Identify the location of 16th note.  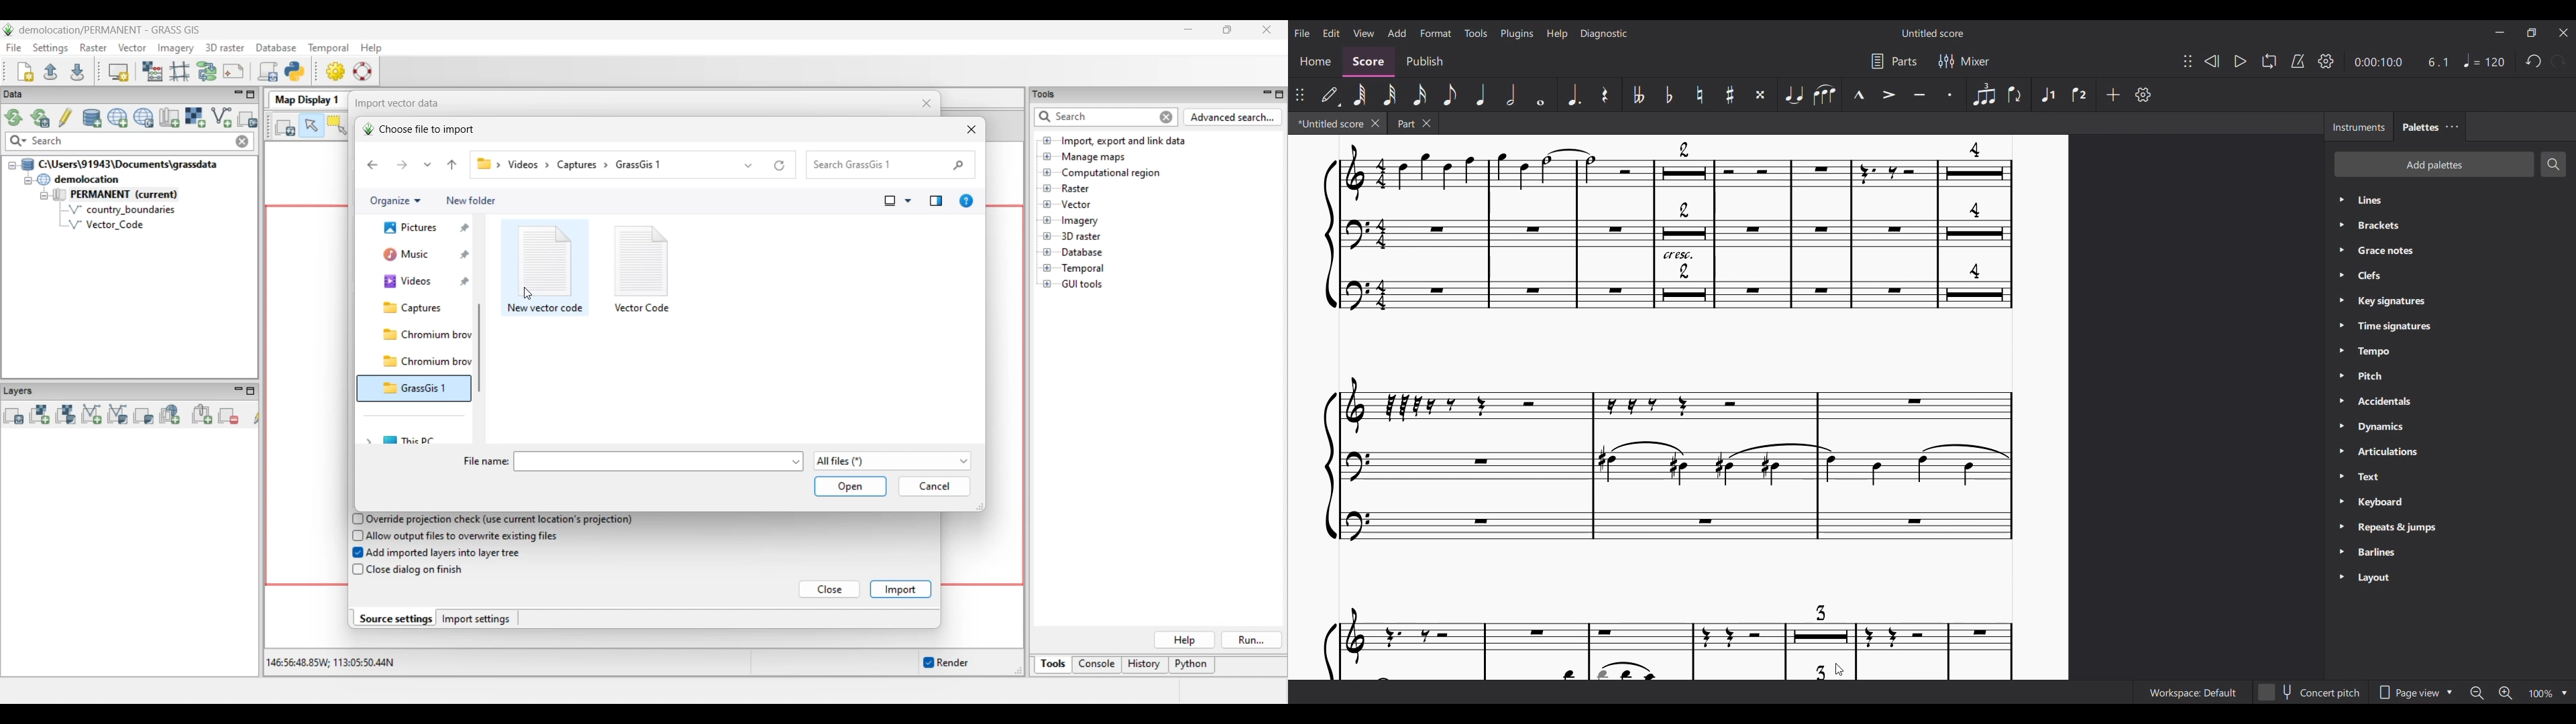
(1420, 95).